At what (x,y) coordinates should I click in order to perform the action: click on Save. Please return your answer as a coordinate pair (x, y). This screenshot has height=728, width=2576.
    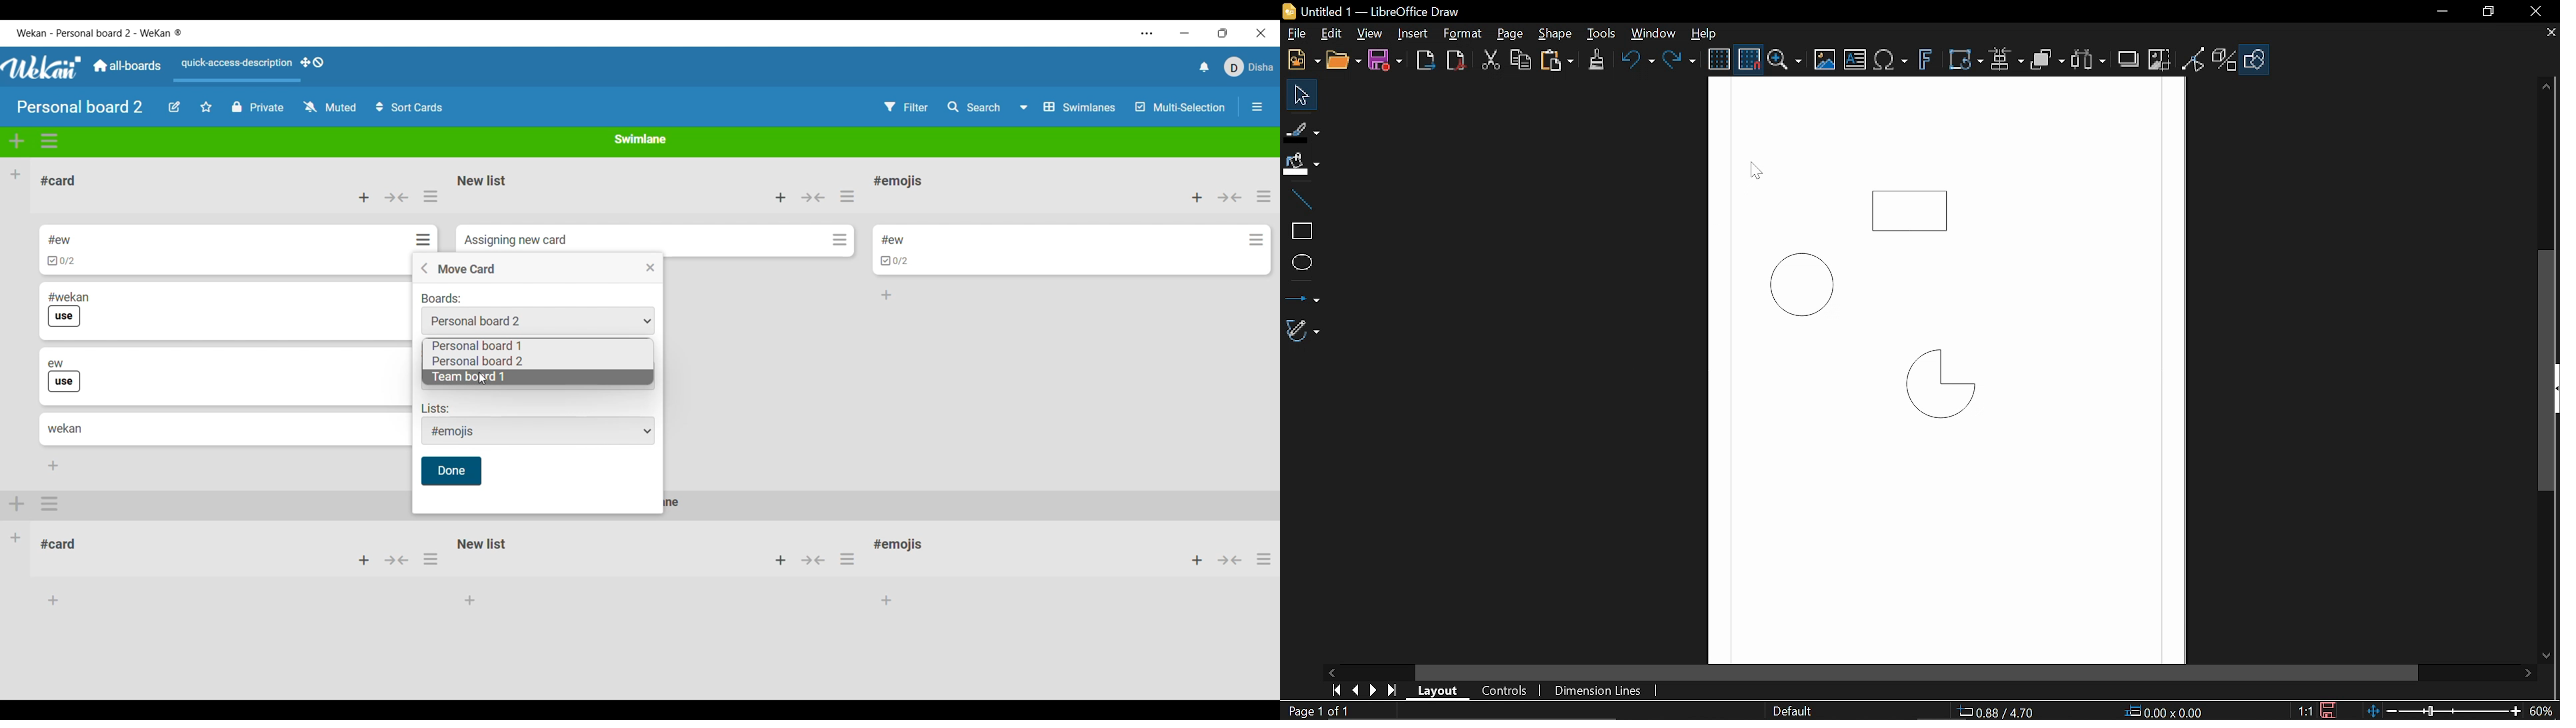
    Looking at the image, I should click on (1386, 60).